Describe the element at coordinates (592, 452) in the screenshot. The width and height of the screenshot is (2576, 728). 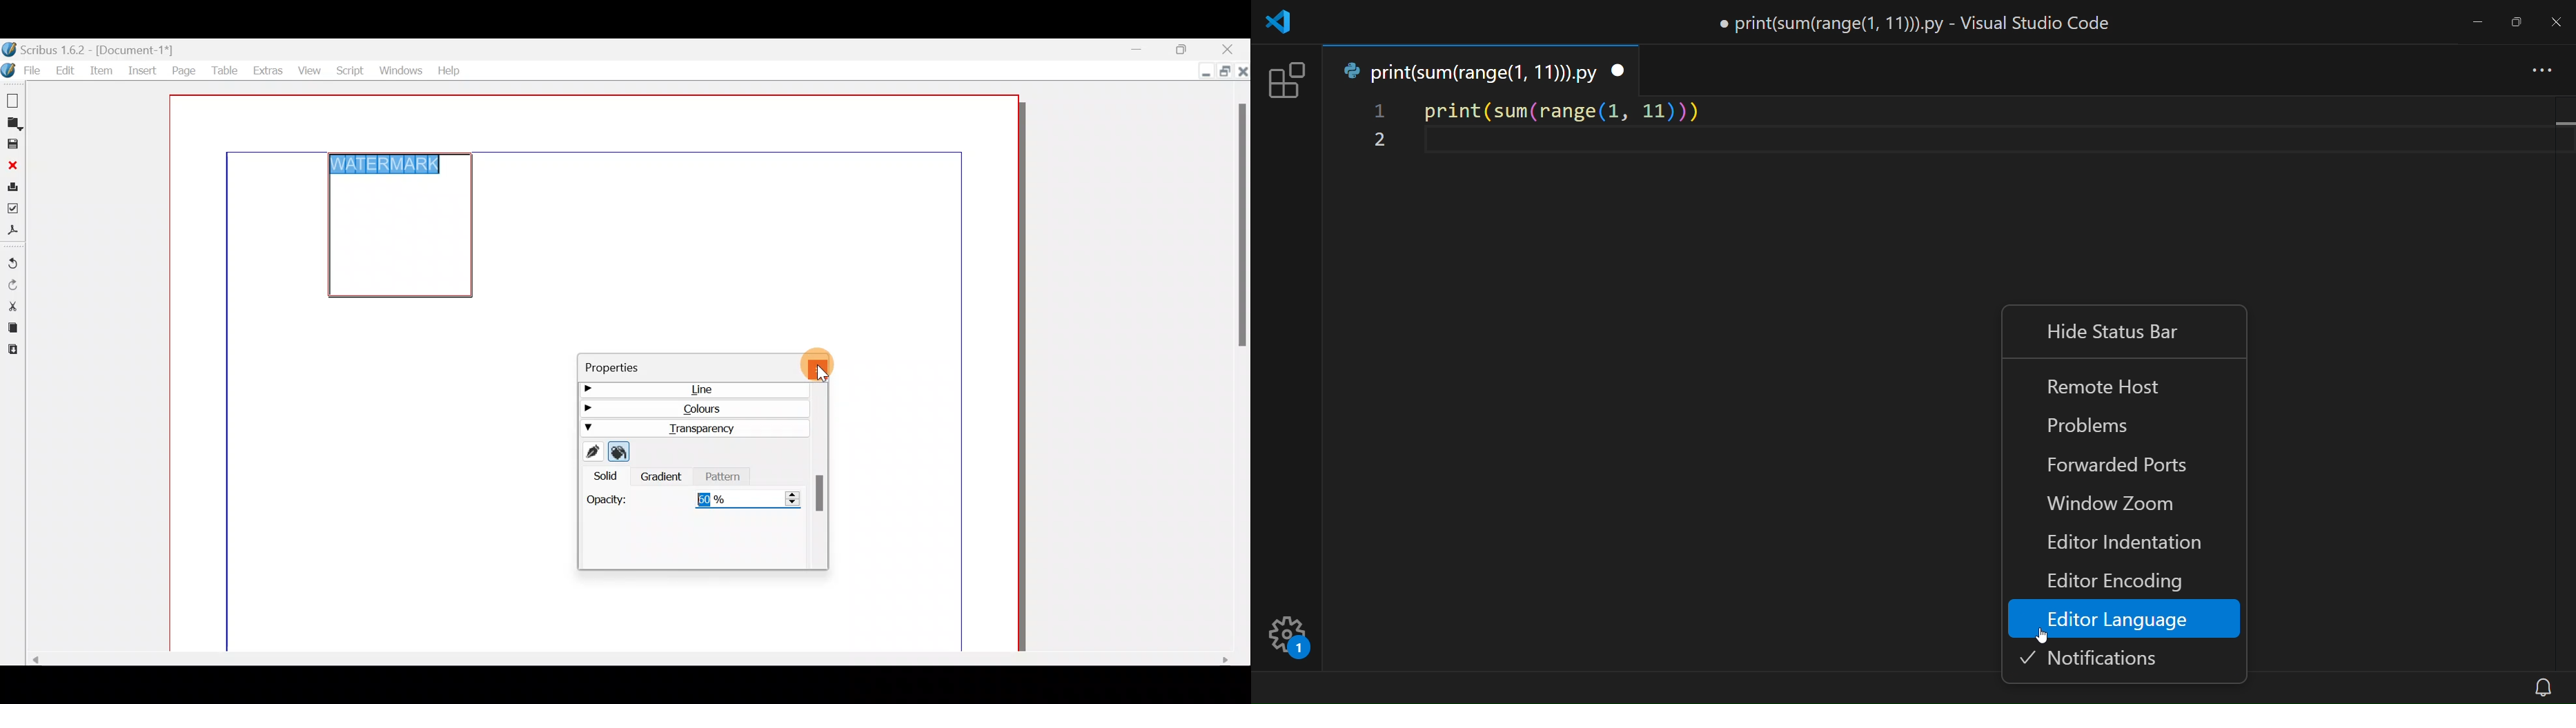
I see `Edit line colour properties` at that location.